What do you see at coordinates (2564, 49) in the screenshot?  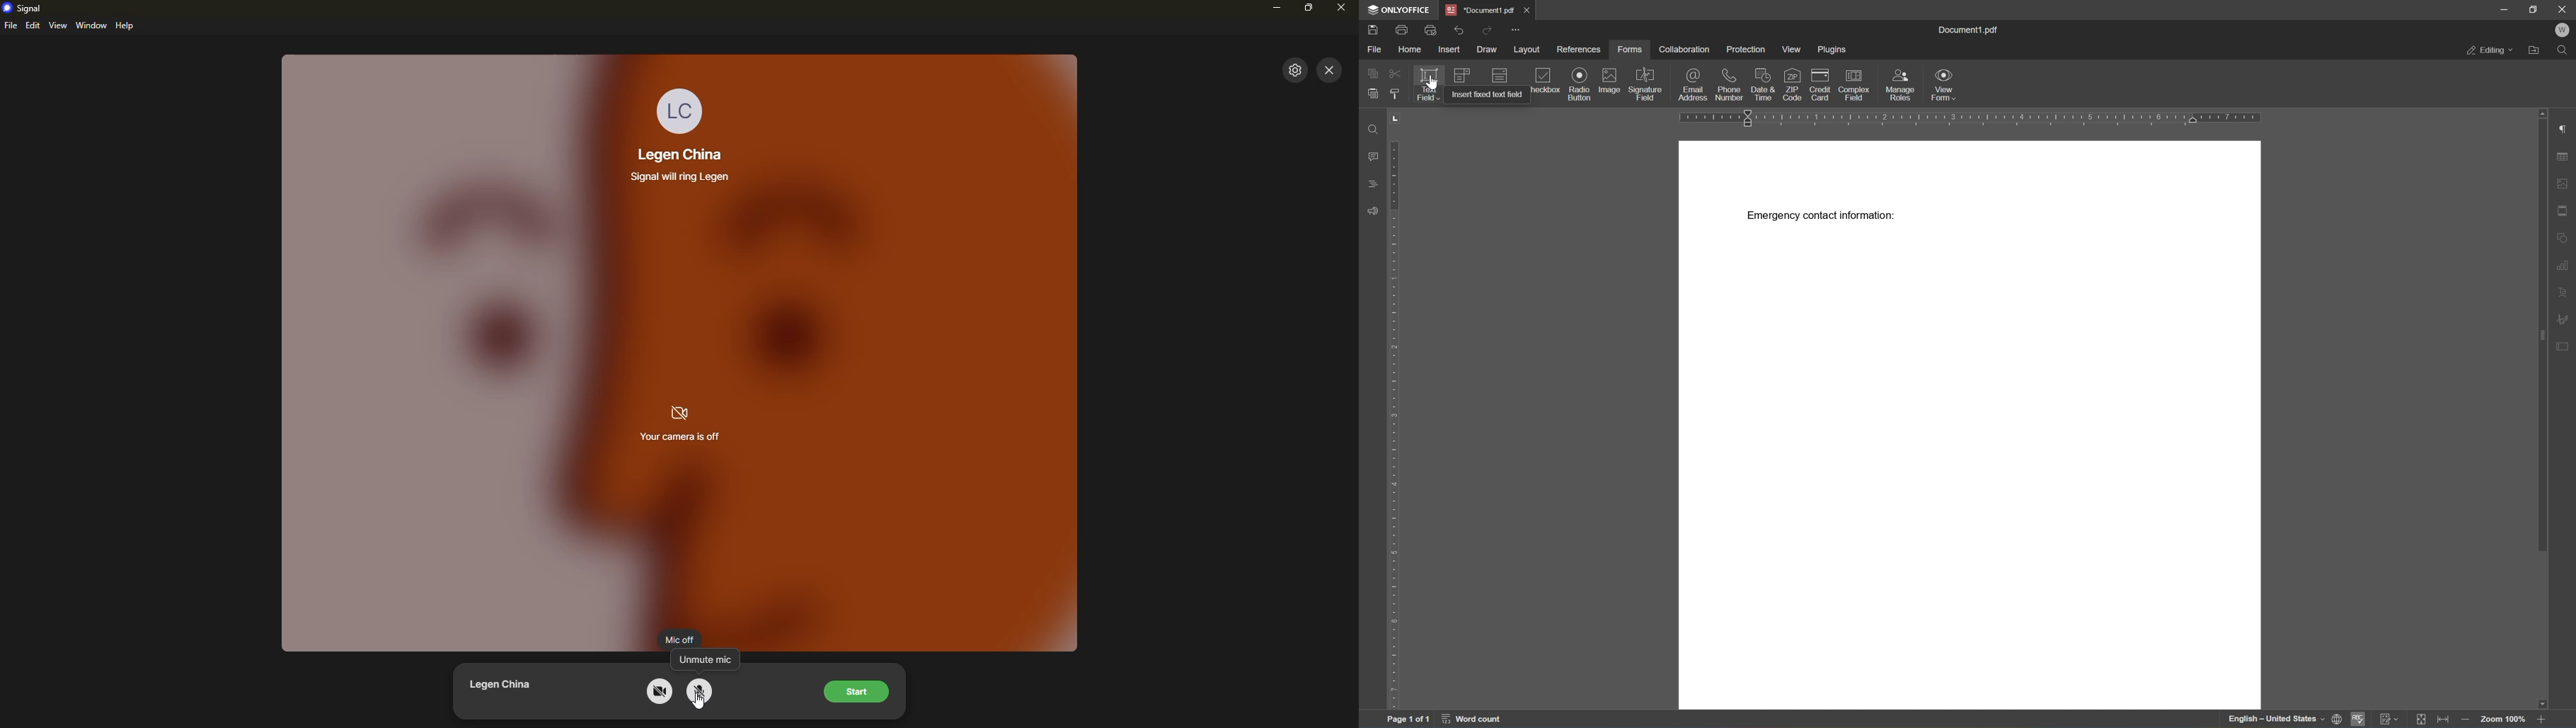 I see `find` at bounding box center [2564, 49].